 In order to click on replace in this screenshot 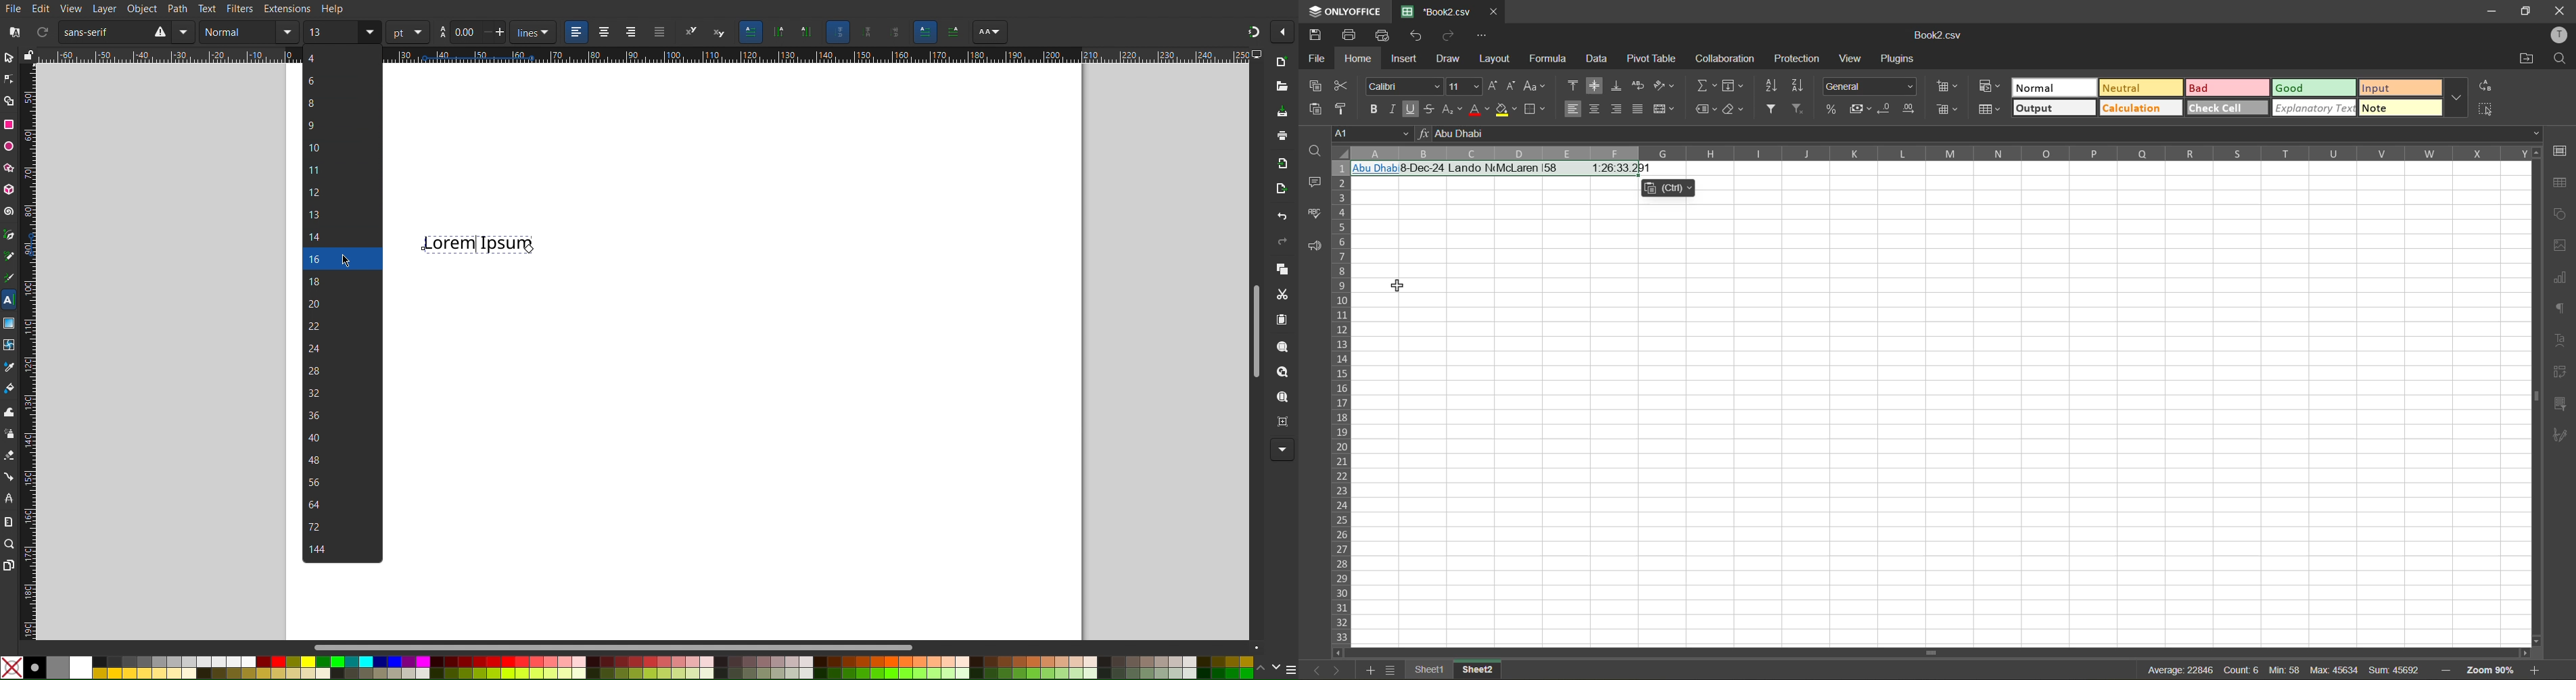, I will do `click(2487, 86)`.